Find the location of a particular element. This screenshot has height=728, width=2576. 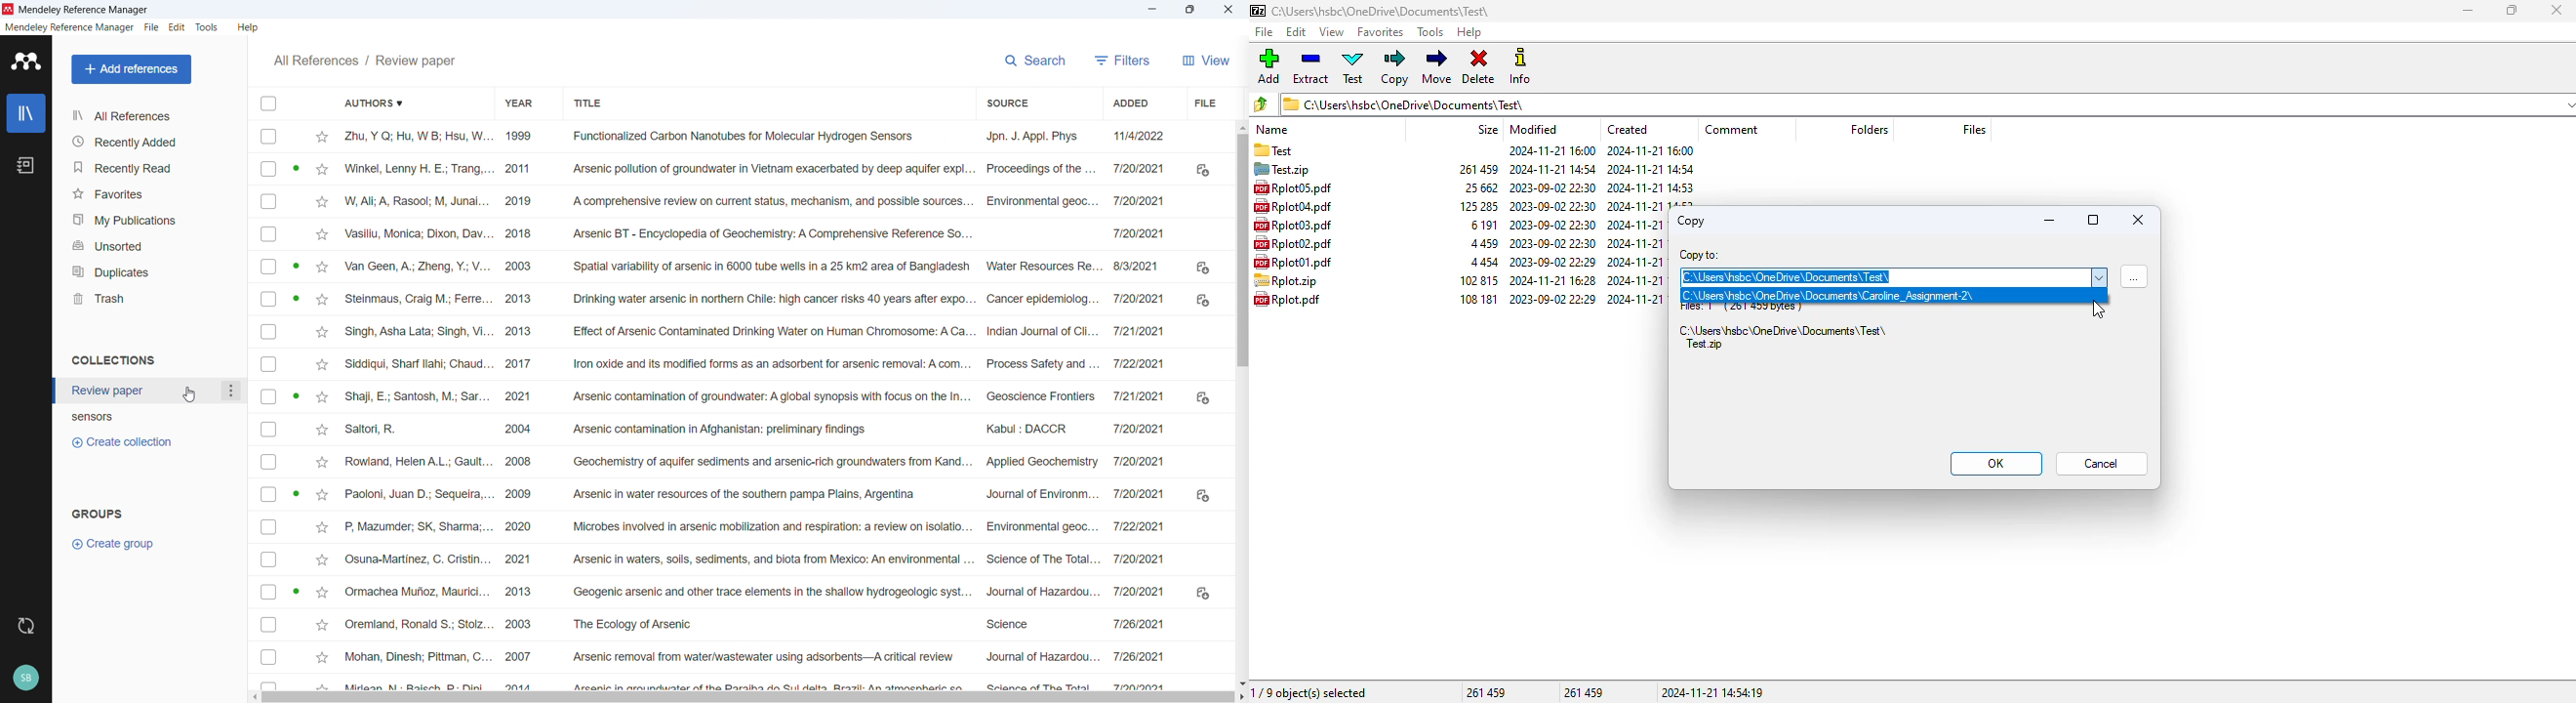

Cursor  is located at coordinates (187, 395).